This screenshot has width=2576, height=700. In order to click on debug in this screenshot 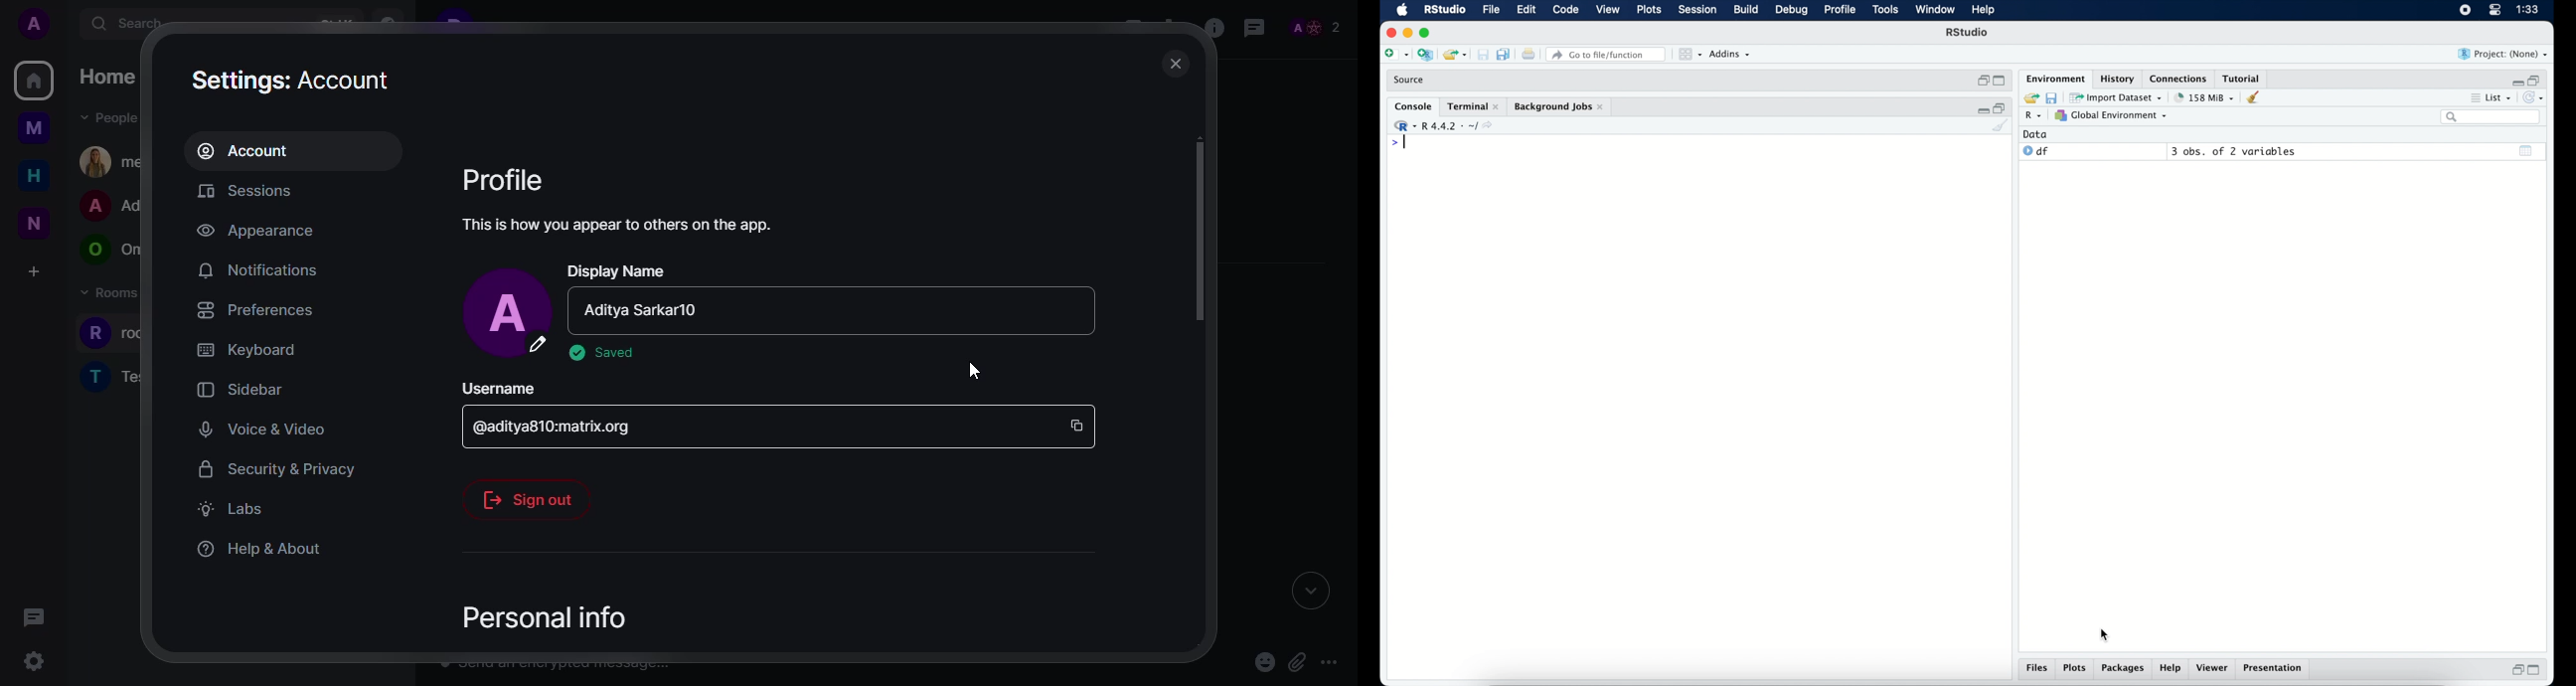, I will do `click(1792, 11)`.